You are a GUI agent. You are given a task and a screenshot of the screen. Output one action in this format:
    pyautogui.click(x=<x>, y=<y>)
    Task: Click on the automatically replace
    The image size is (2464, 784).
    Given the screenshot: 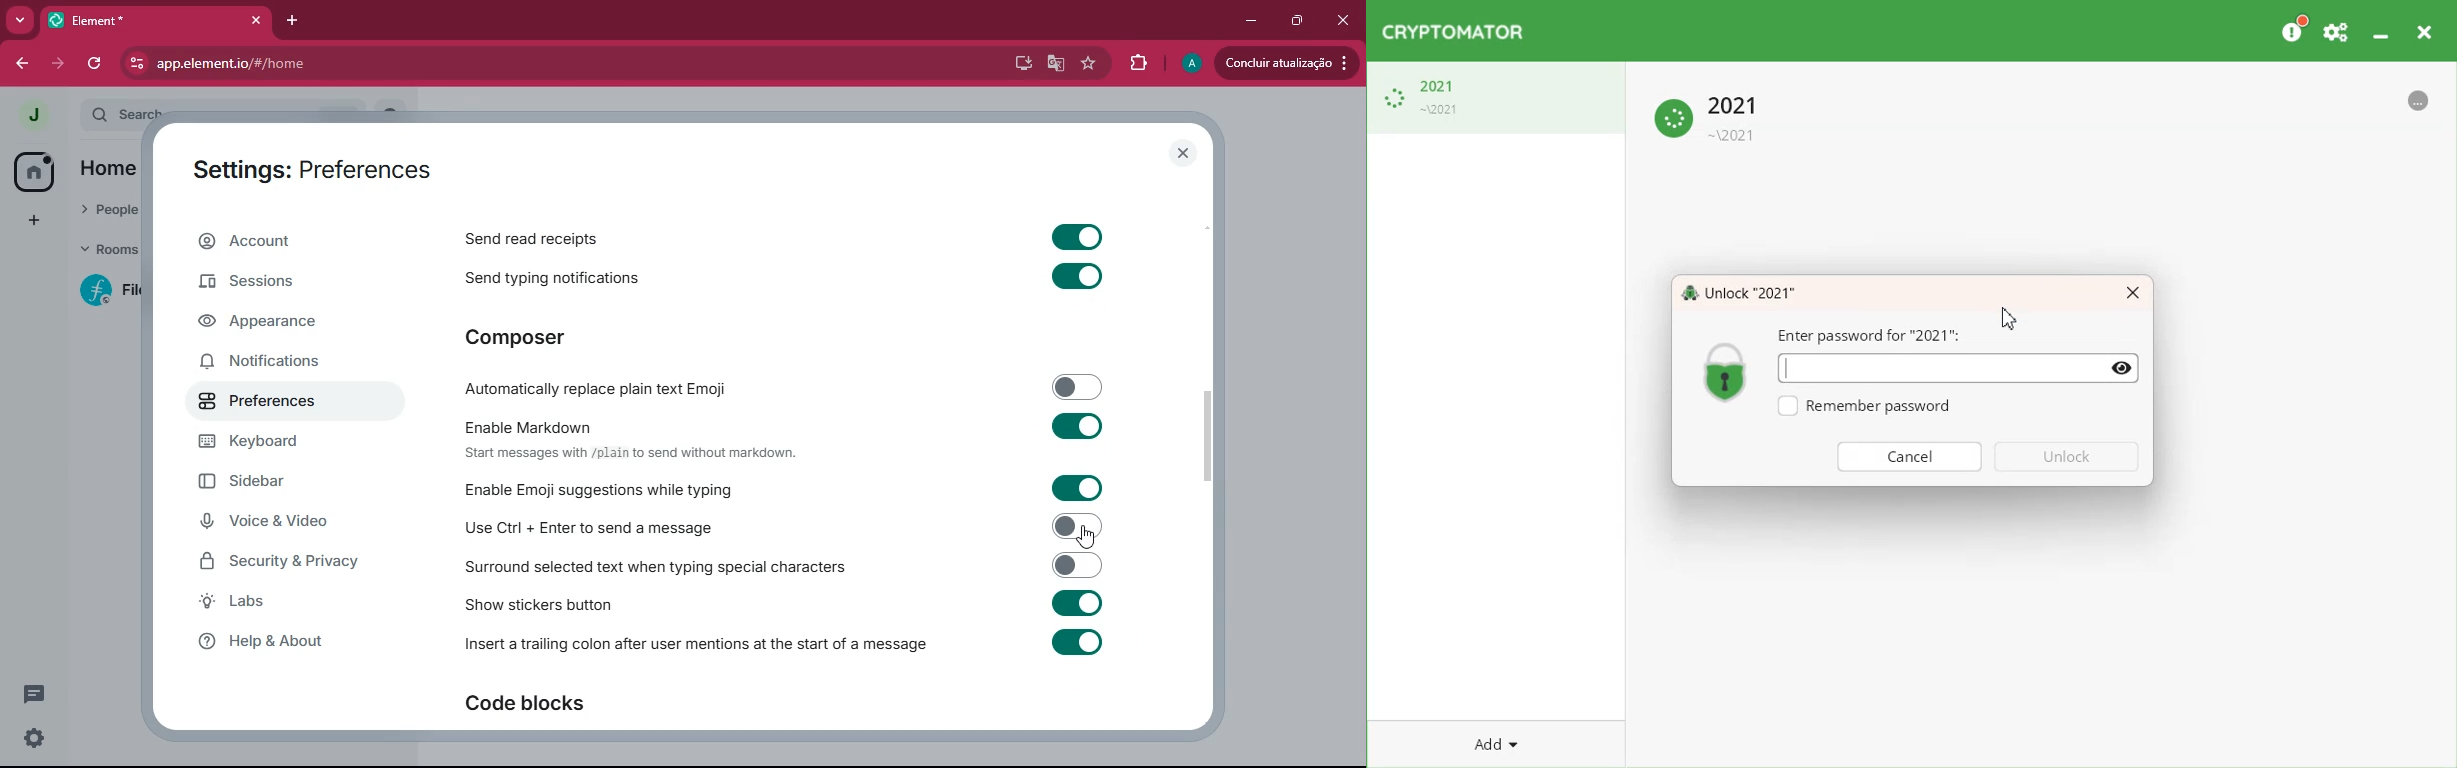 What is the action you would take?
    pyautogui.click(x=602, y=391)
    